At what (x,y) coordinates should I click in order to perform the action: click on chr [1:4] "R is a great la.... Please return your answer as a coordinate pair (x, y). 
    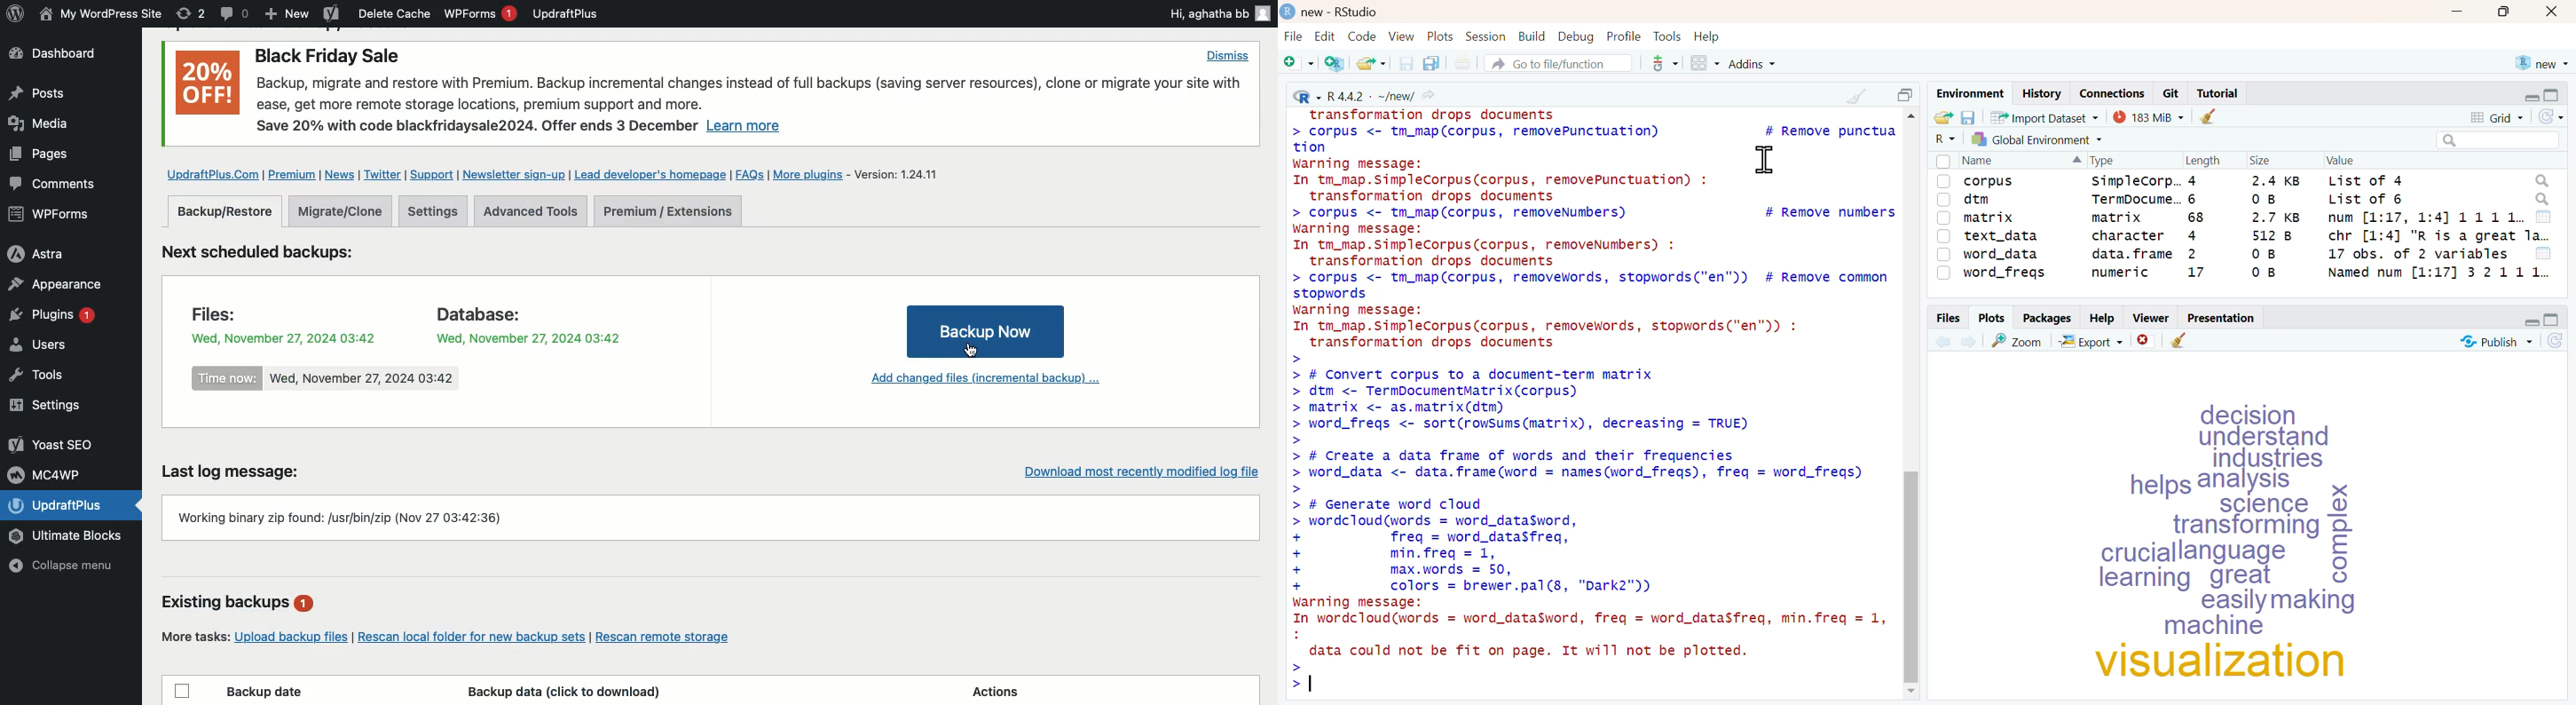
    Looking at the image, I should click on (2438, 236).